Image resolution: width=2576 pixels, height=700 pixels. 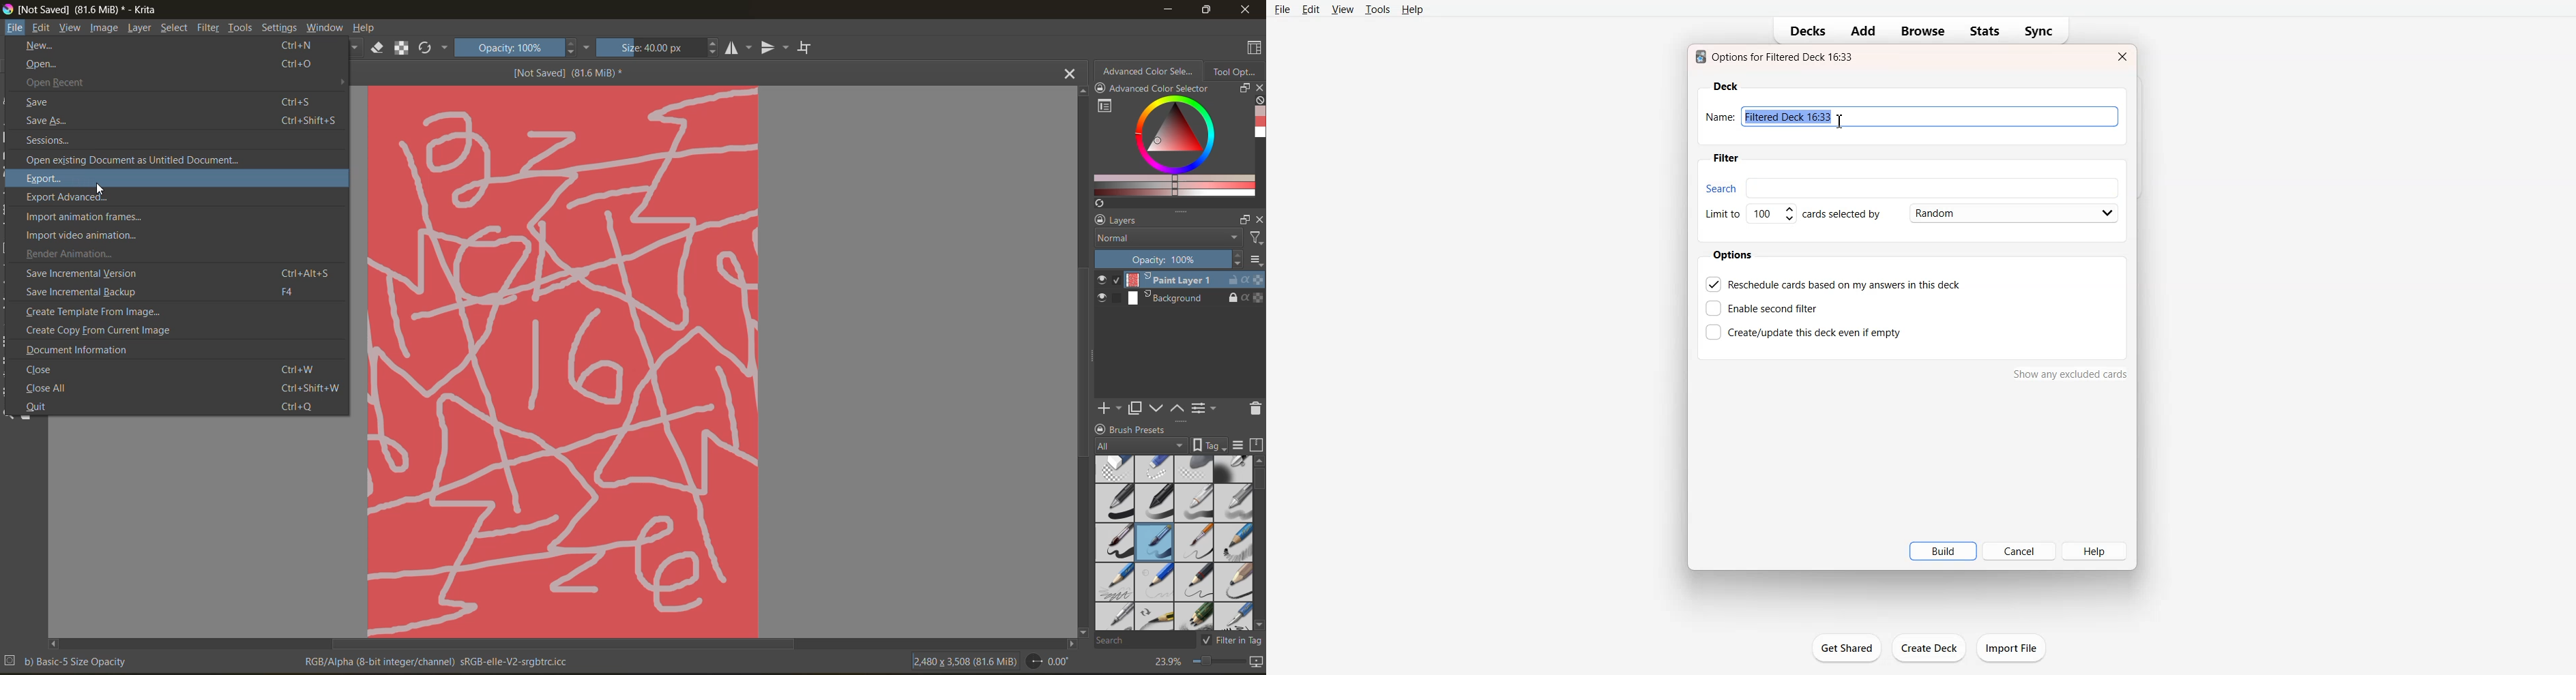 I want to click on Text Cursor, so click(x=1841, y=123).